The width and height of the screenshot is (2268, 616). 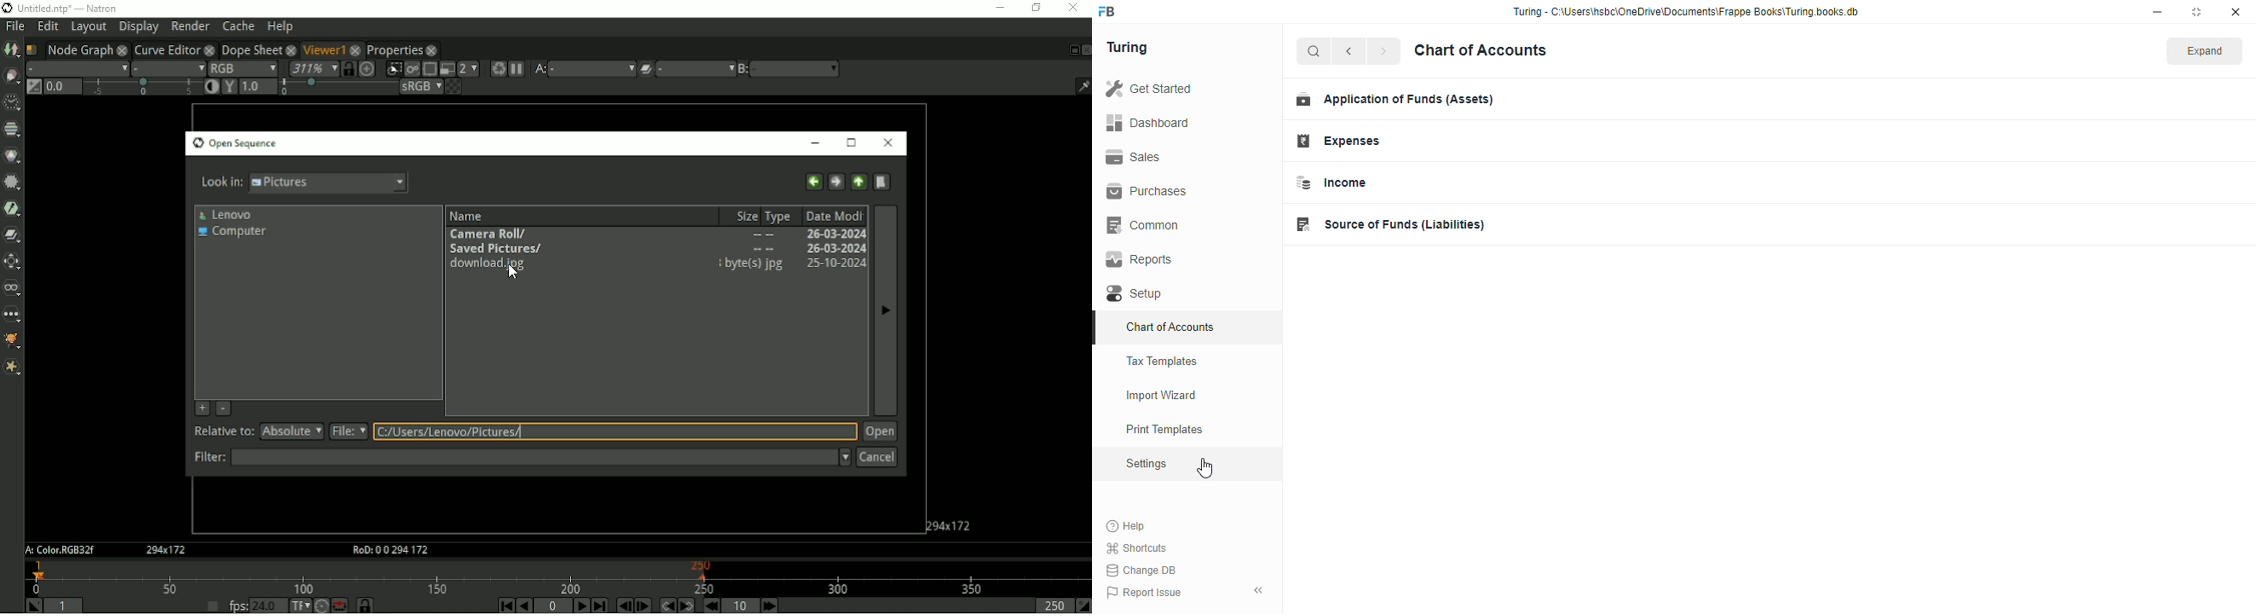 I want to click on turing, so click(x=1126, y=47).